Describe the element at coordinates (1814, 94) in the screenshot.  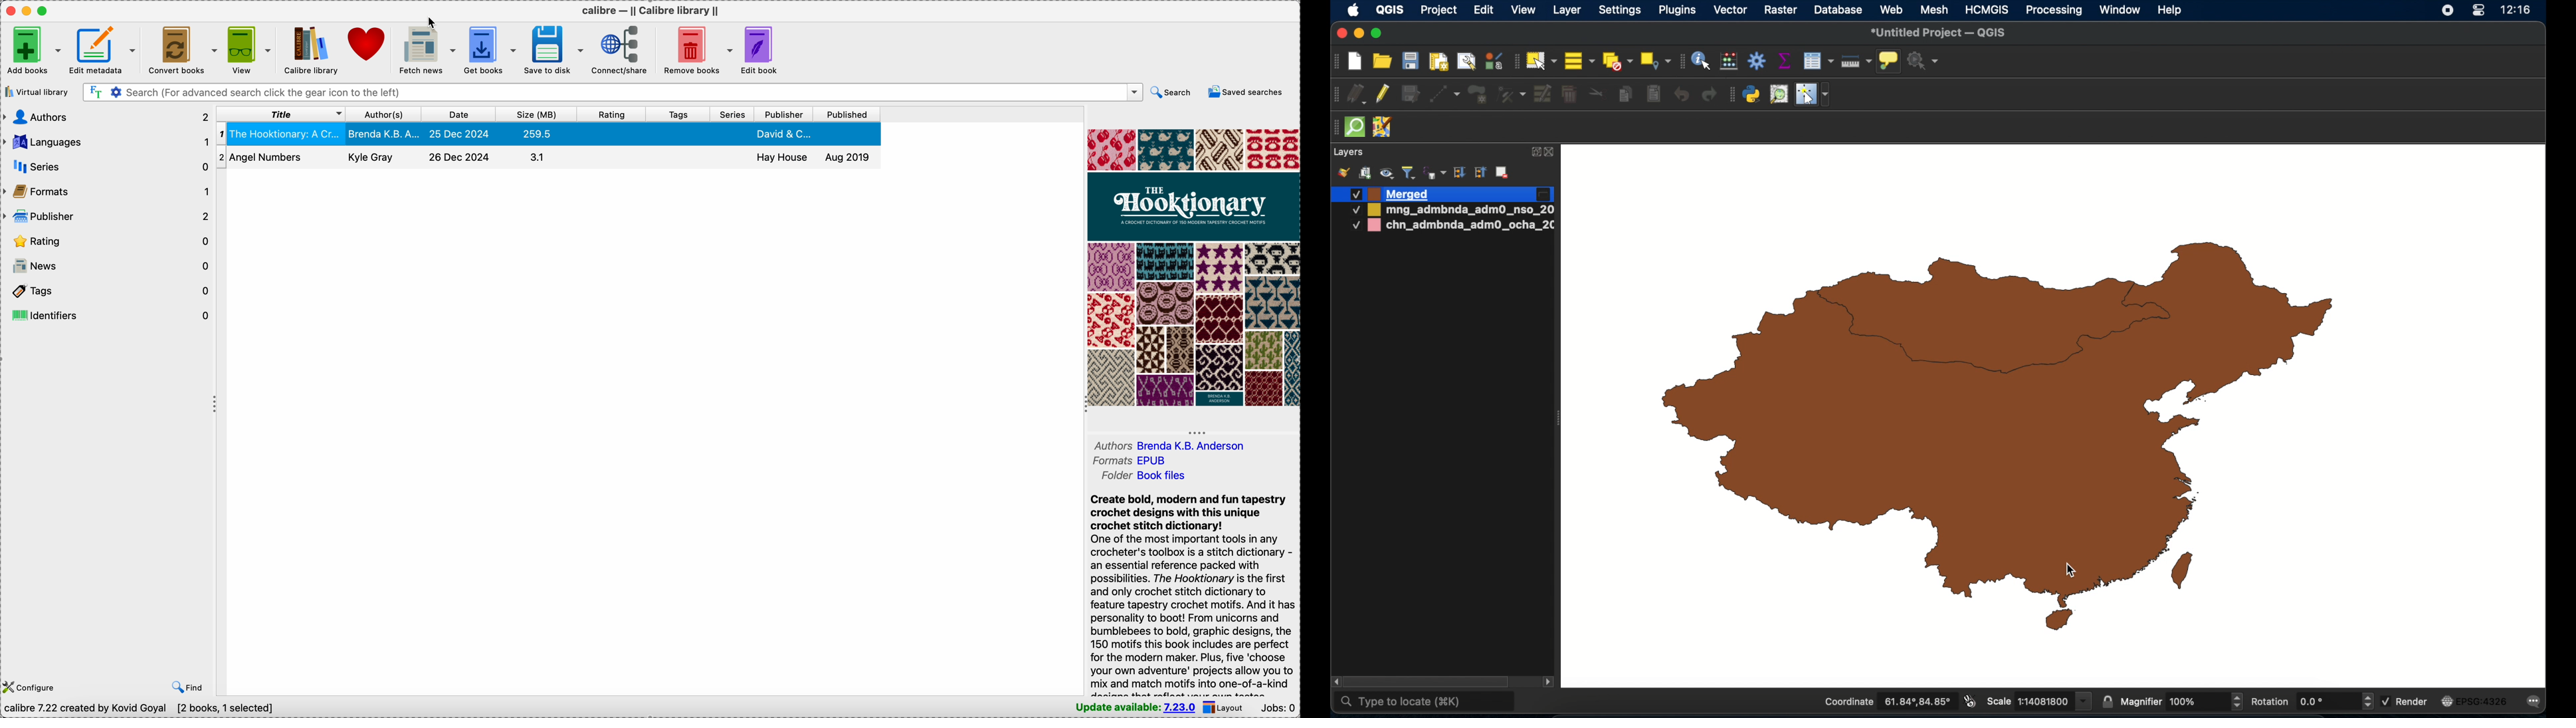
I see `switches mouse to configurable pointer` at that location.